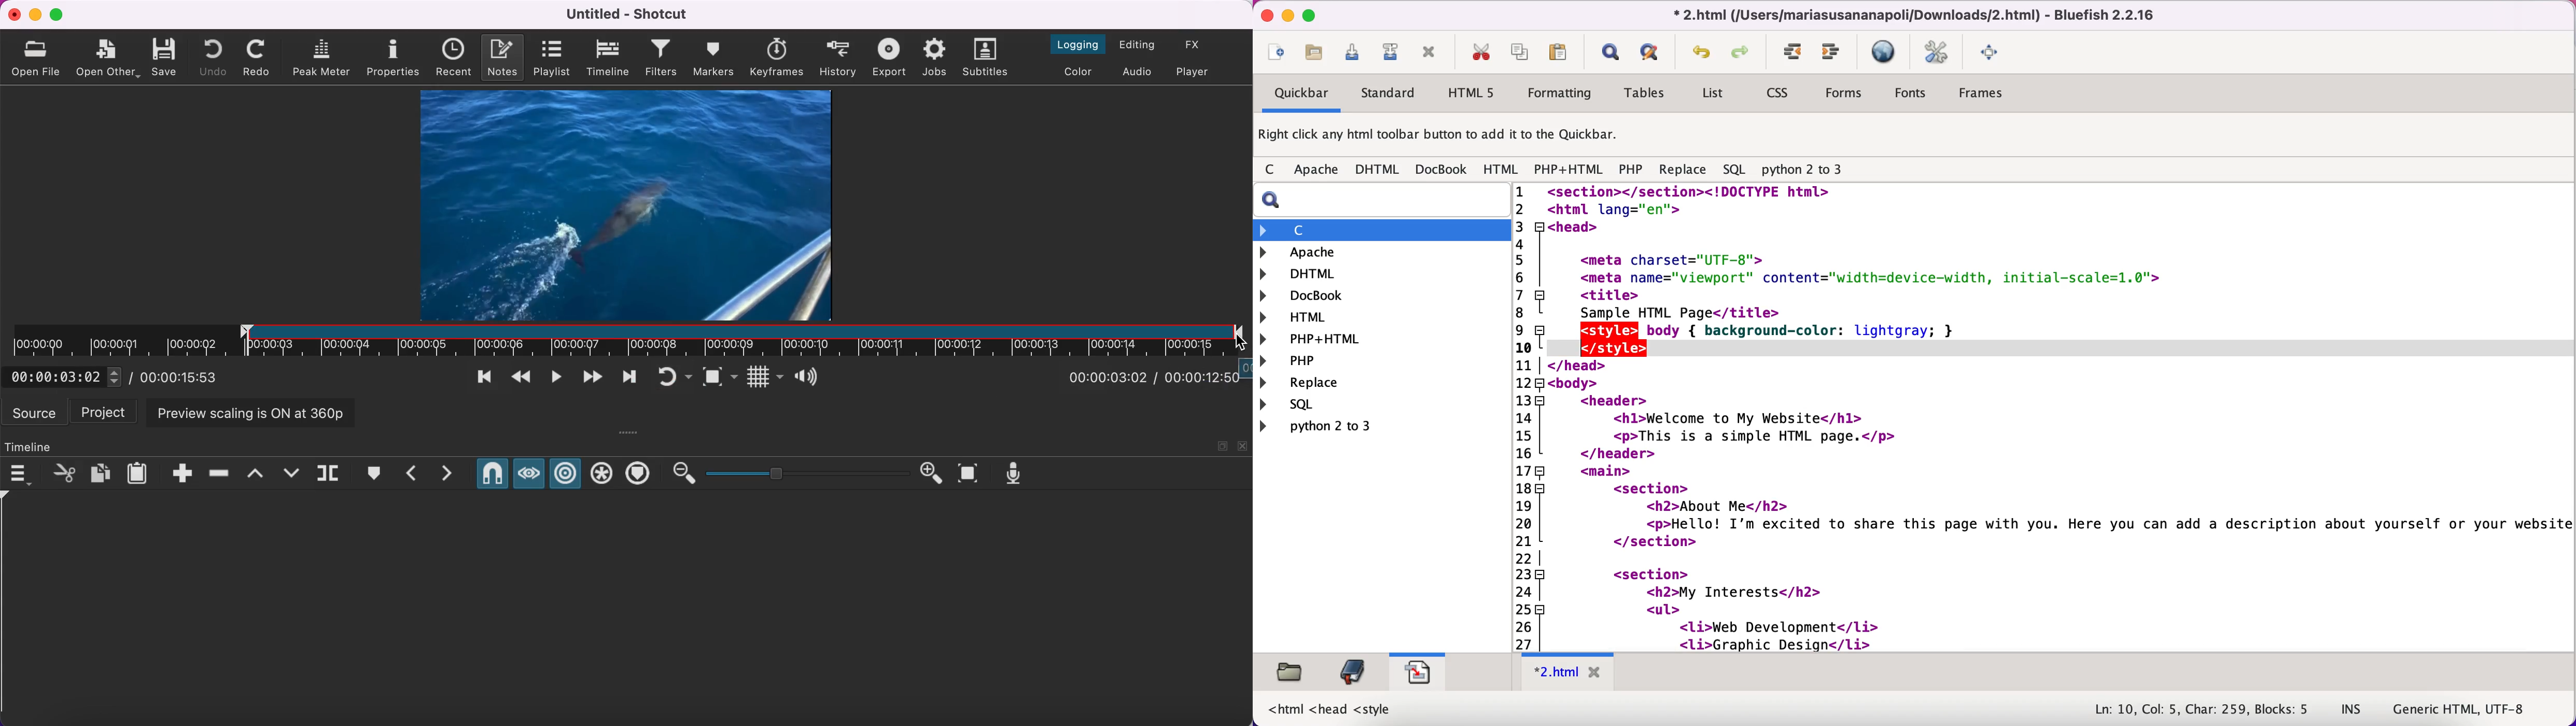  Describe the element at coordinates (553, 379) in the screenshot. I see `toggle play or pause` at that location.